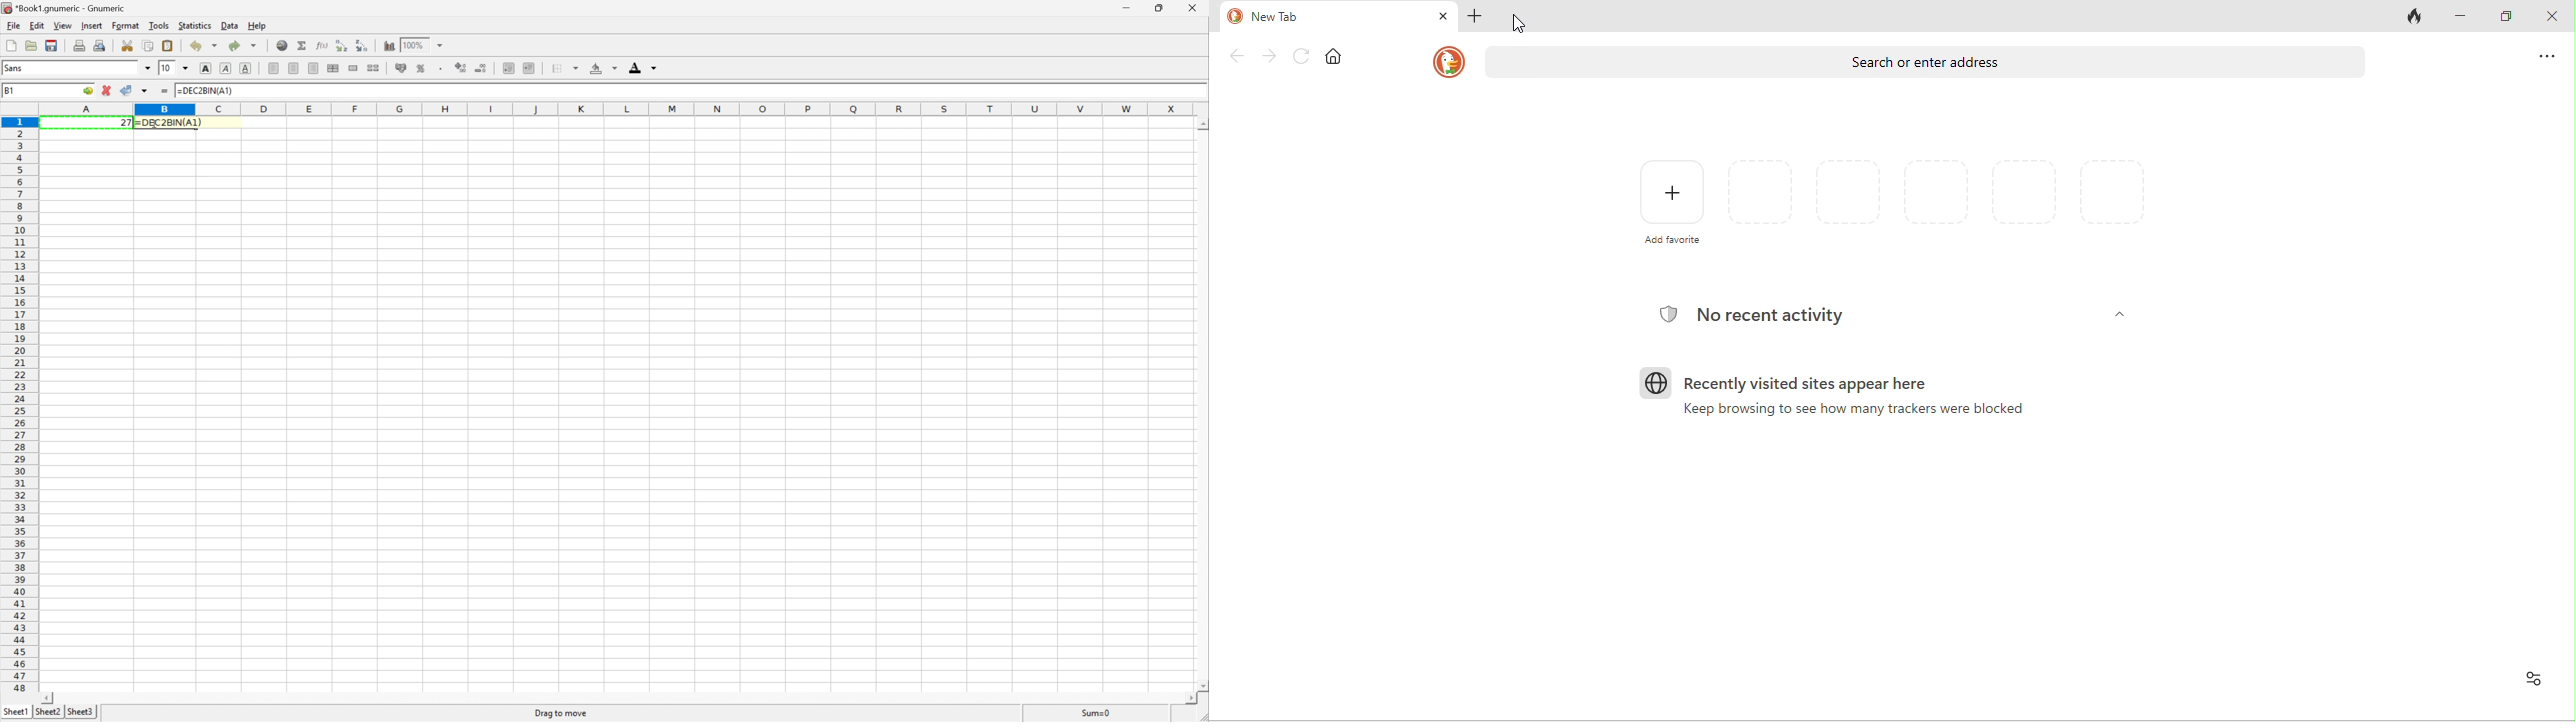  Describe the element at coordinates (643, 66) in the screenshot. I see `Foreground` at that location.